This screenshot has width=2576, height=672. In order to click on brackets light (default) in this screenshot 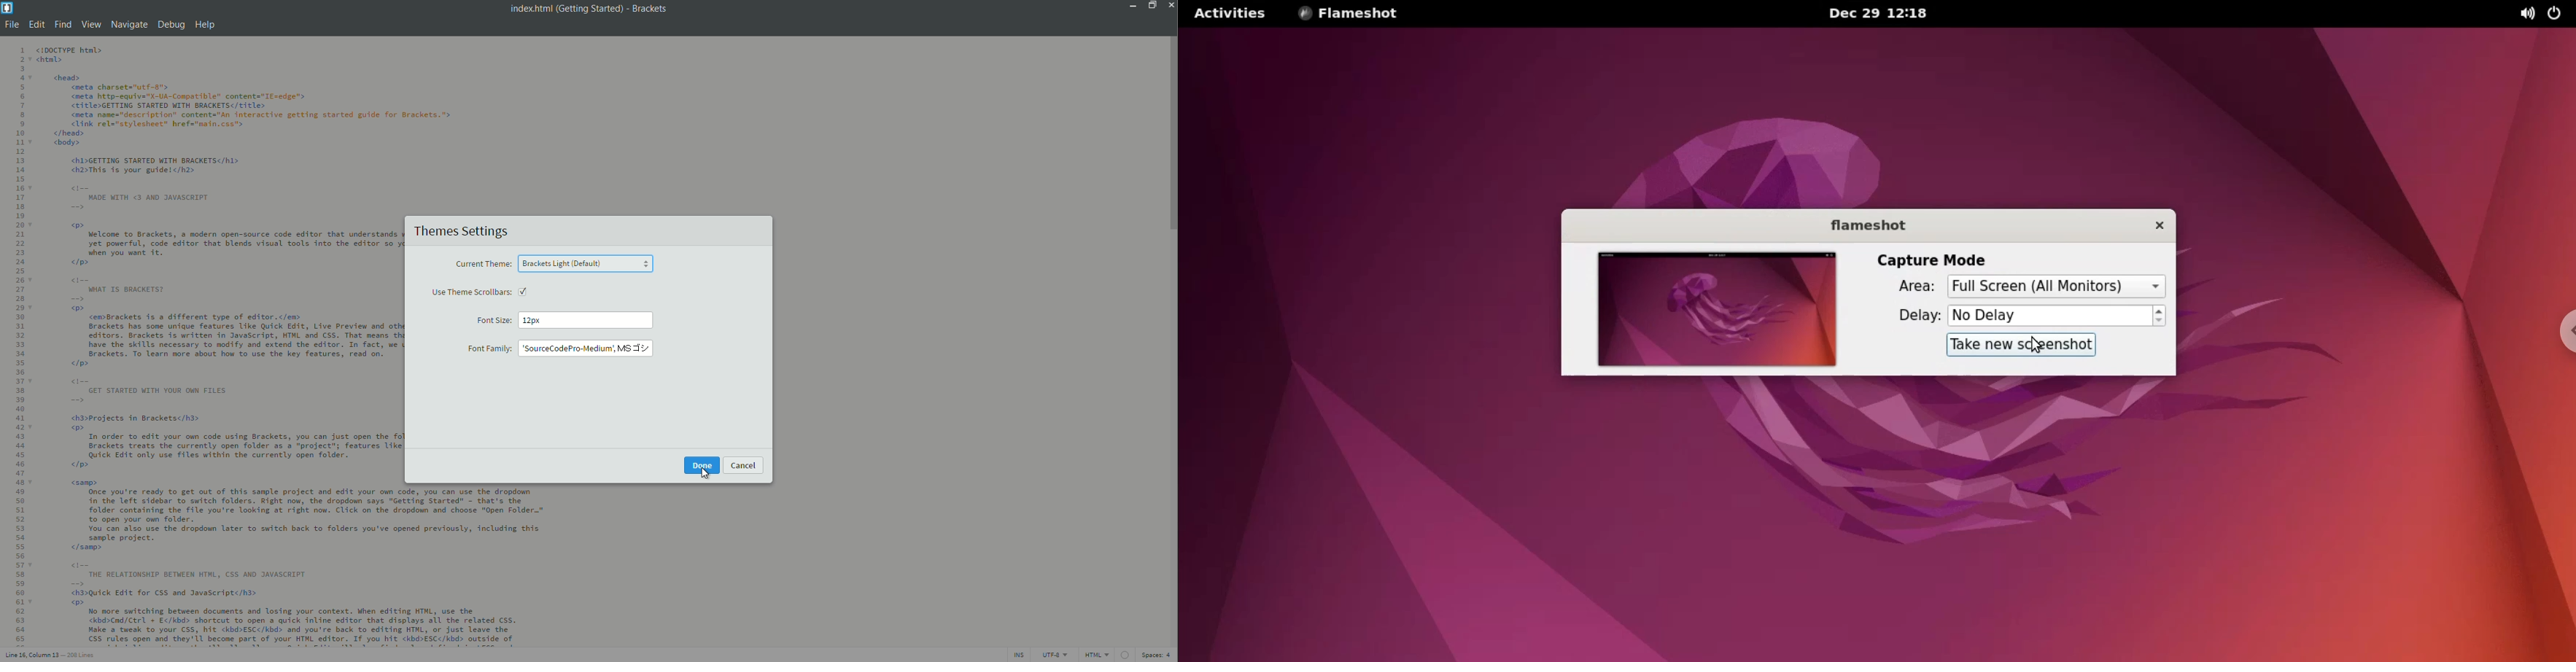, I will do `click(562, 264)`.